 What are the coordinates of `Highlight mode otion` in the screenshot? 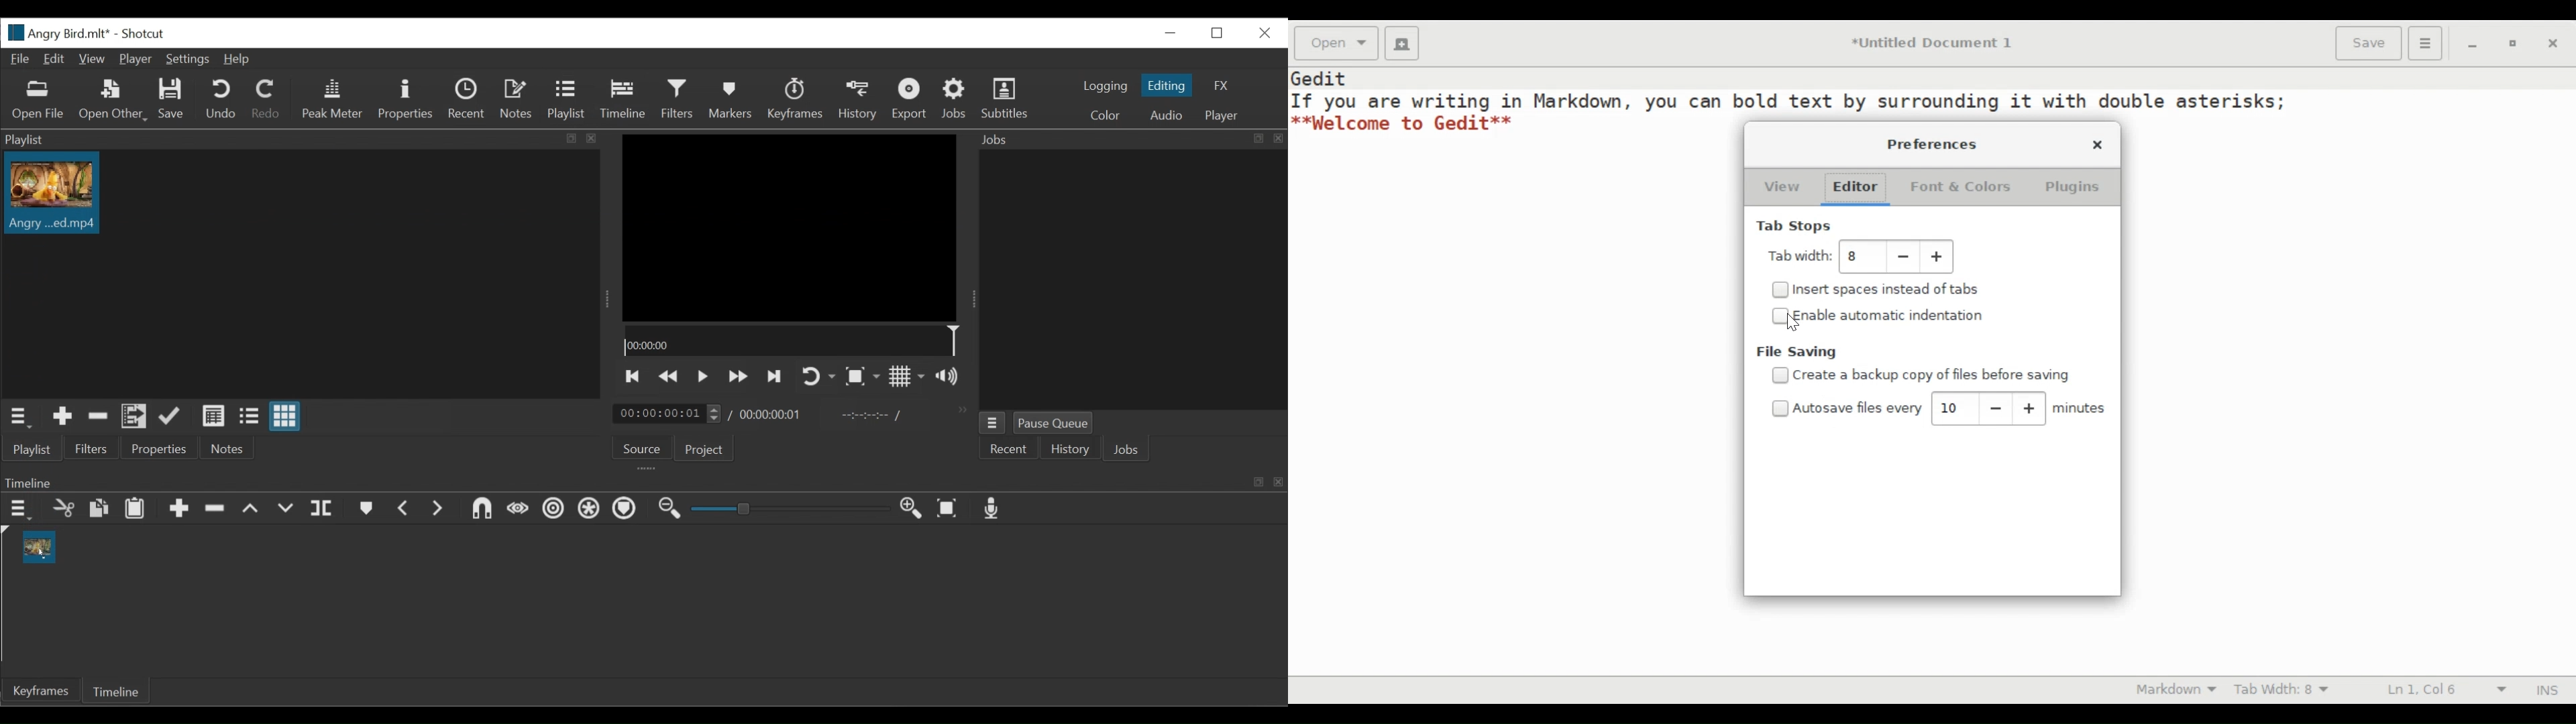 It's located at (2173, 688).